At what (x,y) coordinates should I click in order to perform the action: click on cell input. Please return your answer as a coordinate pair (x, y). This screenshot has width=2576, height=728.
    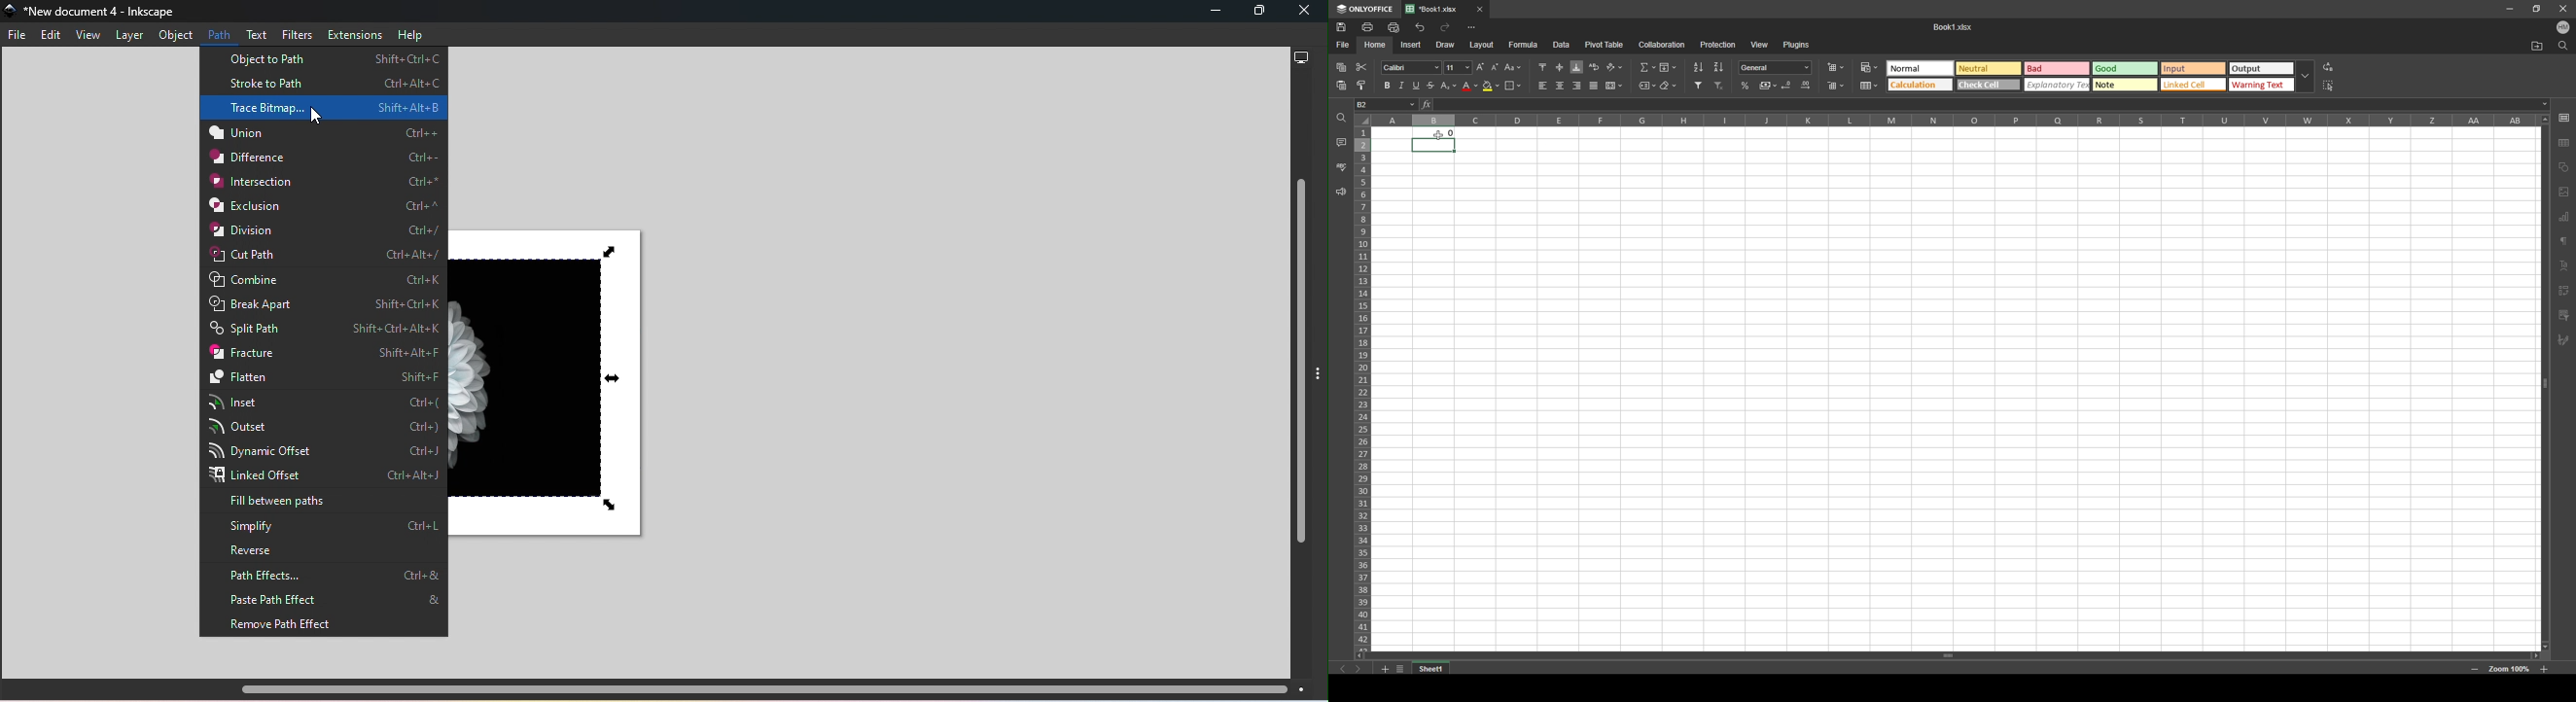
    Looking at the image, I should click on (1986, 105).